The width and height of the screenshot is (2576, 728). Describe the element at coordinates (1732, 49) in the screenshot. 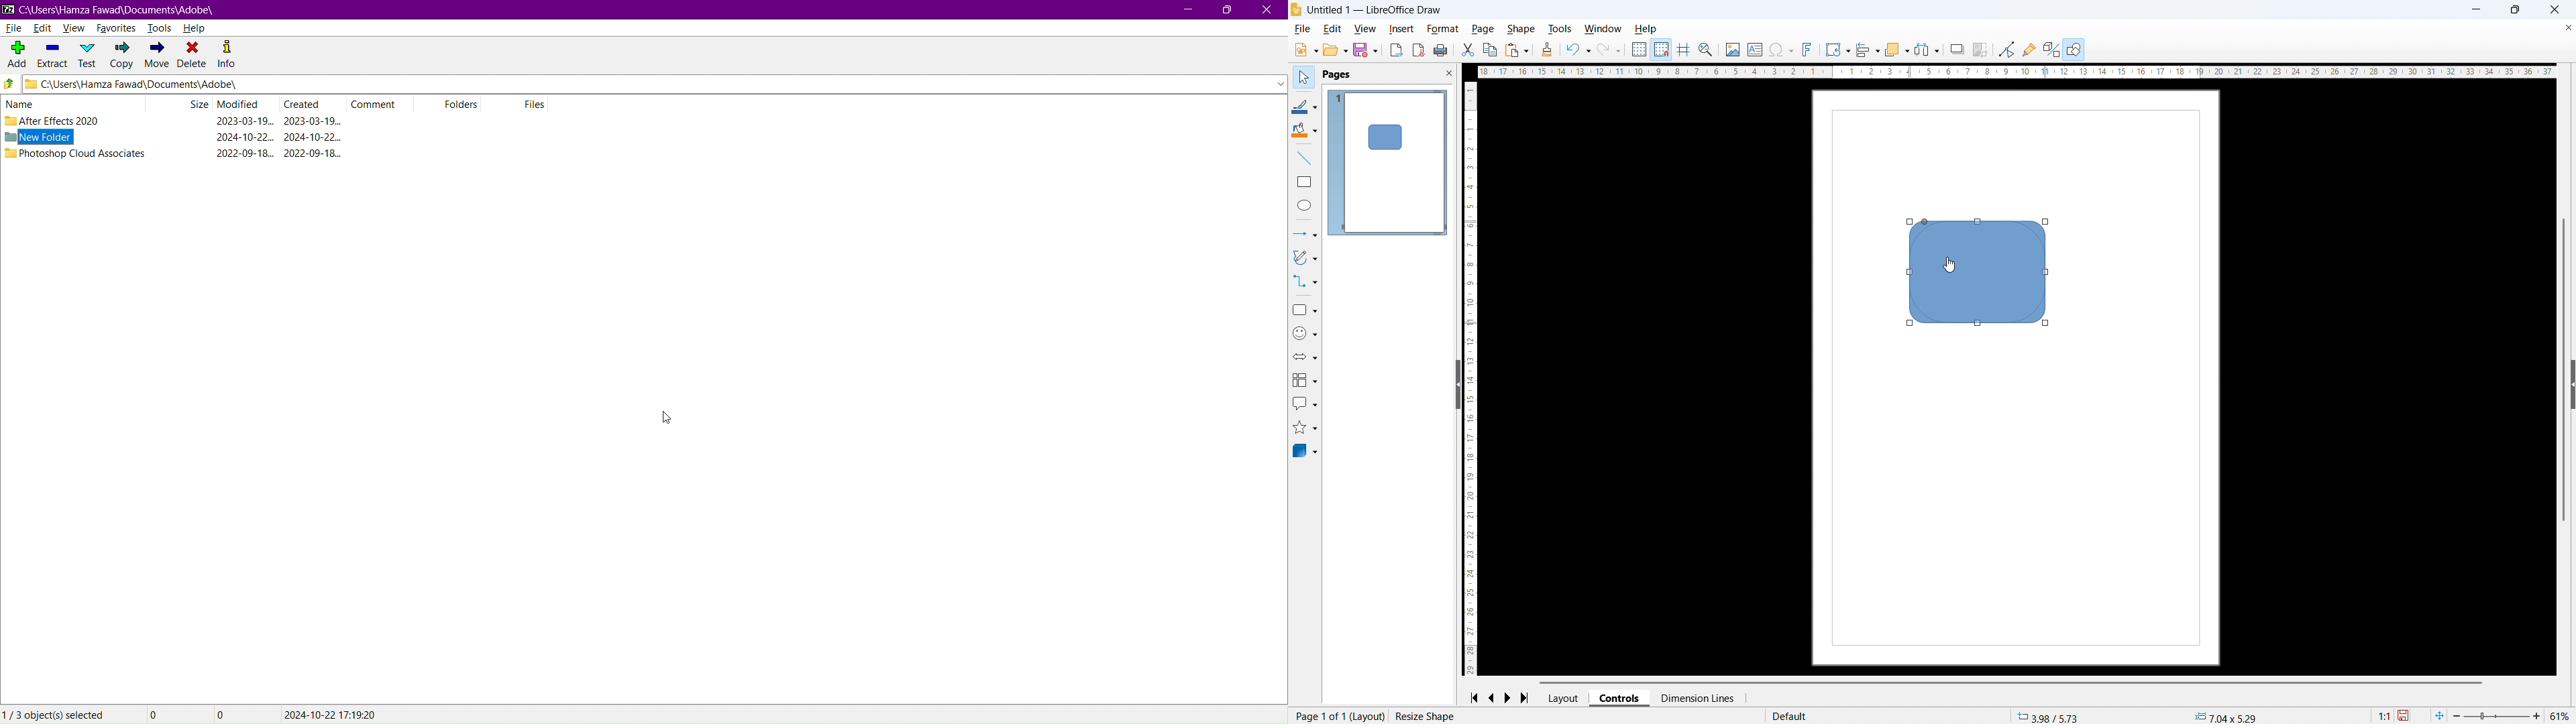

I see `Insert image ` at that location.